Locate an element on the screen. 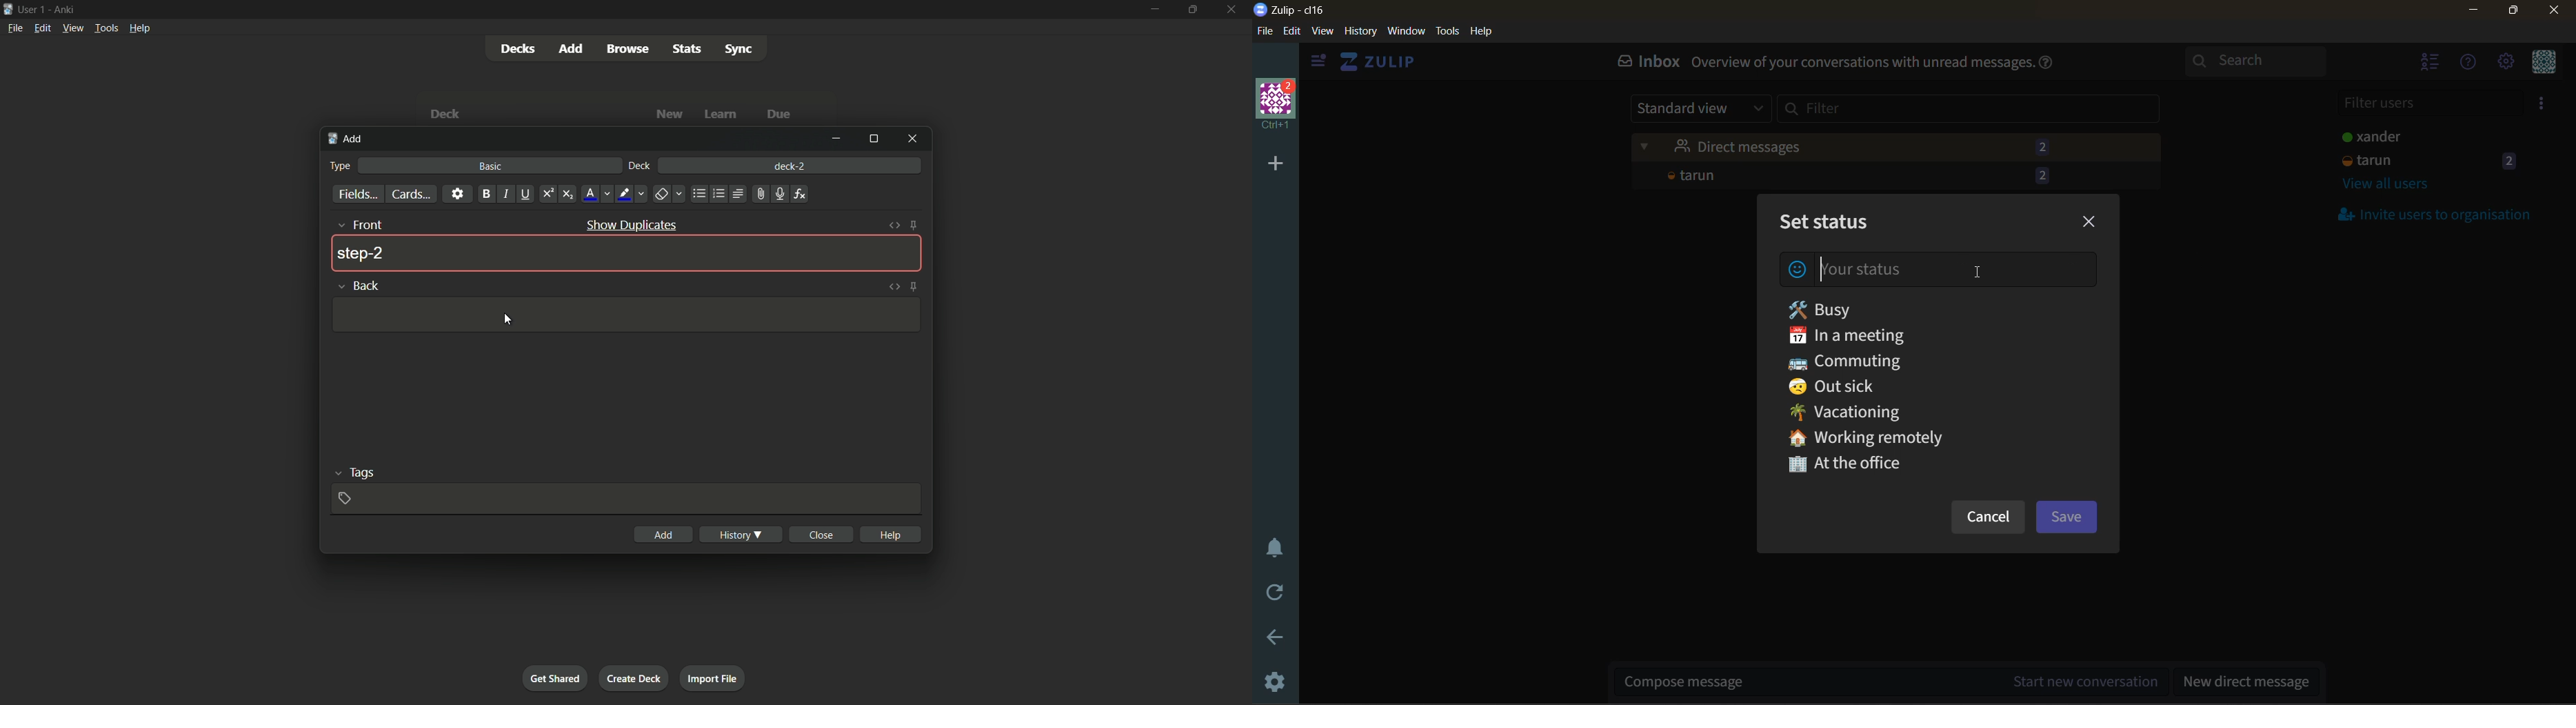 This screenshot has width=2576, height=728. invite users to organisation is located at coordinates (2544, 105).